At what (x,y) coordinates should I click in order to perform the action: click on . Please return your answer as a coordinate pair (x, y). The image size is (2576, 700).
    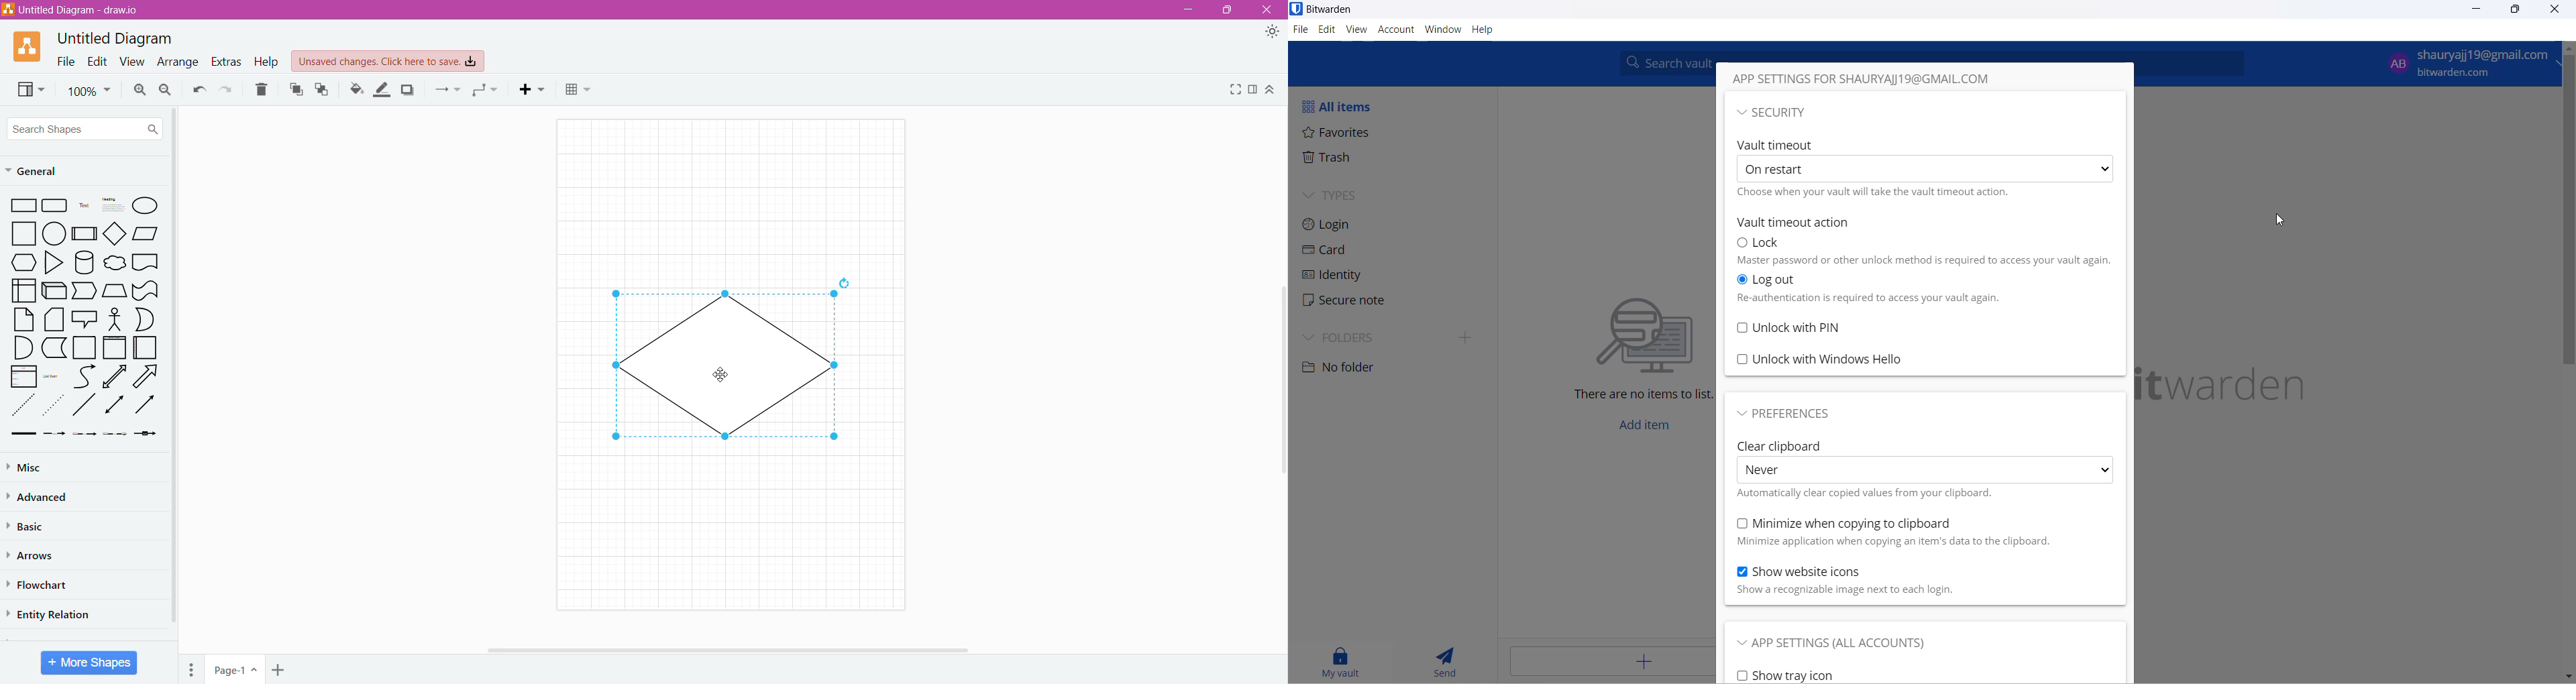
    Looking at the image, I should click on (193, 667).